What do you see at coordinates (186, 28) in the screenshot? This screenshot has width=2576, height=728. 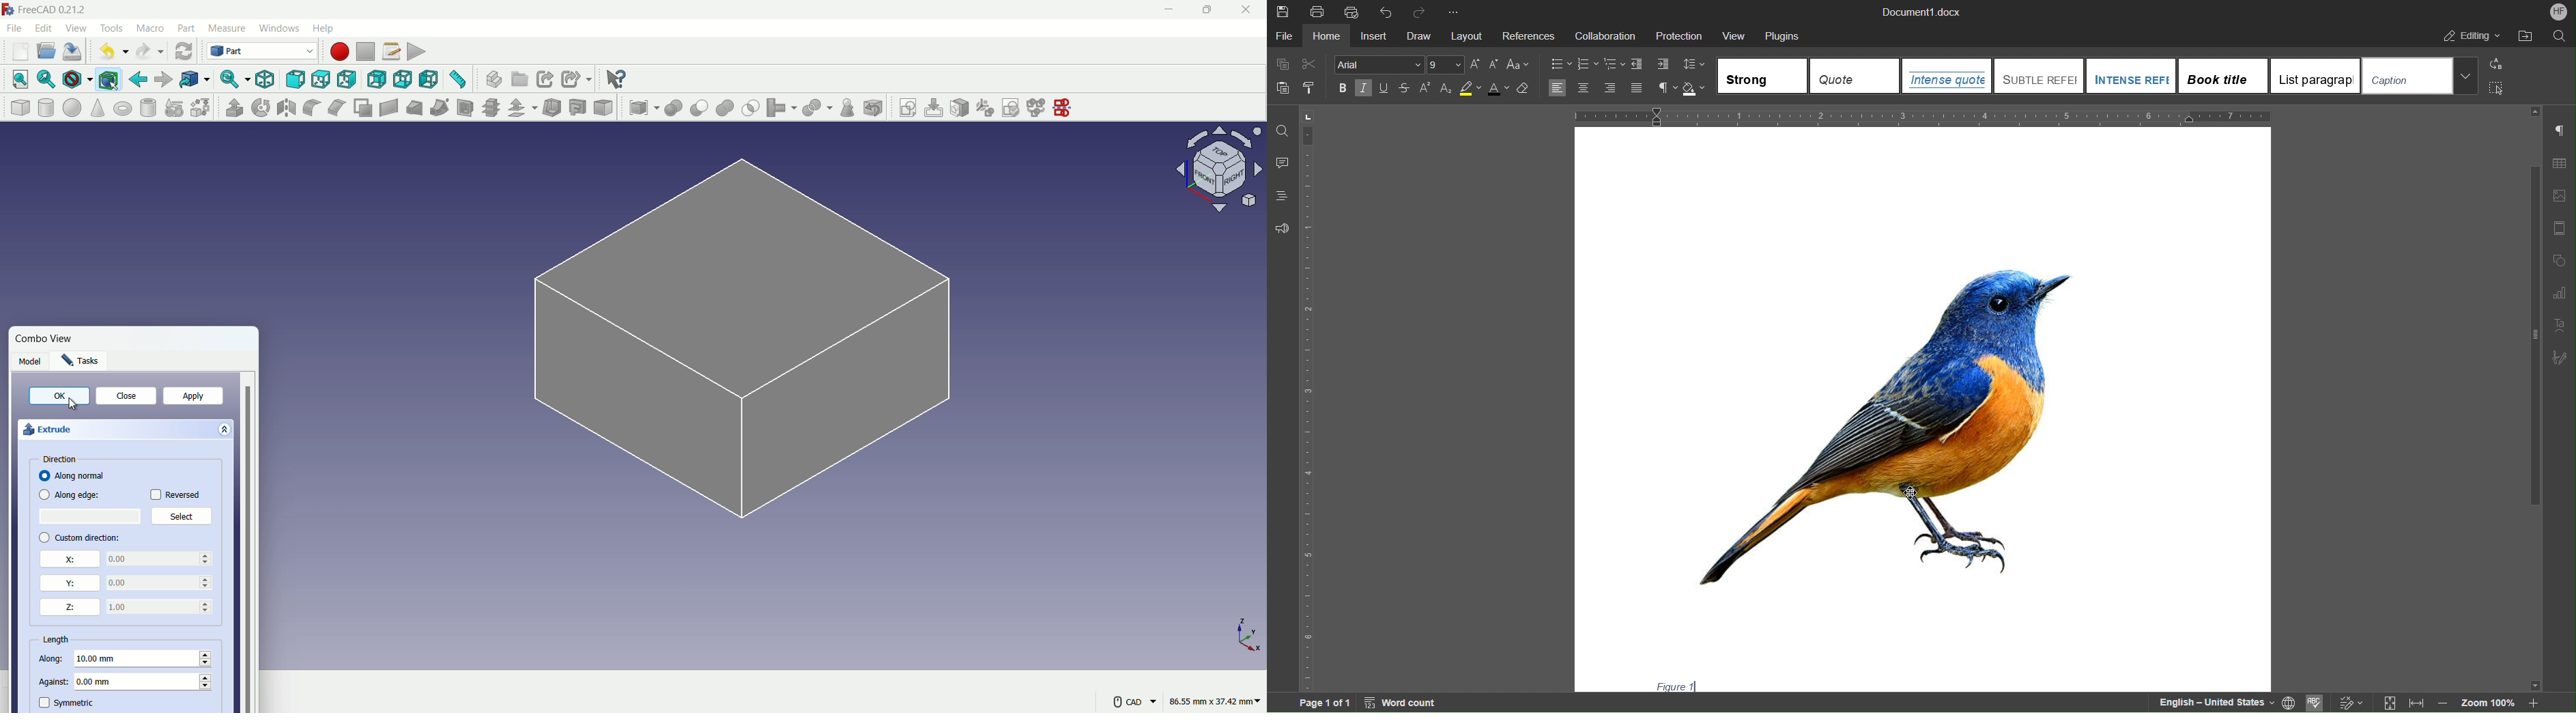 I see `part` at bounding box center [186, 28].